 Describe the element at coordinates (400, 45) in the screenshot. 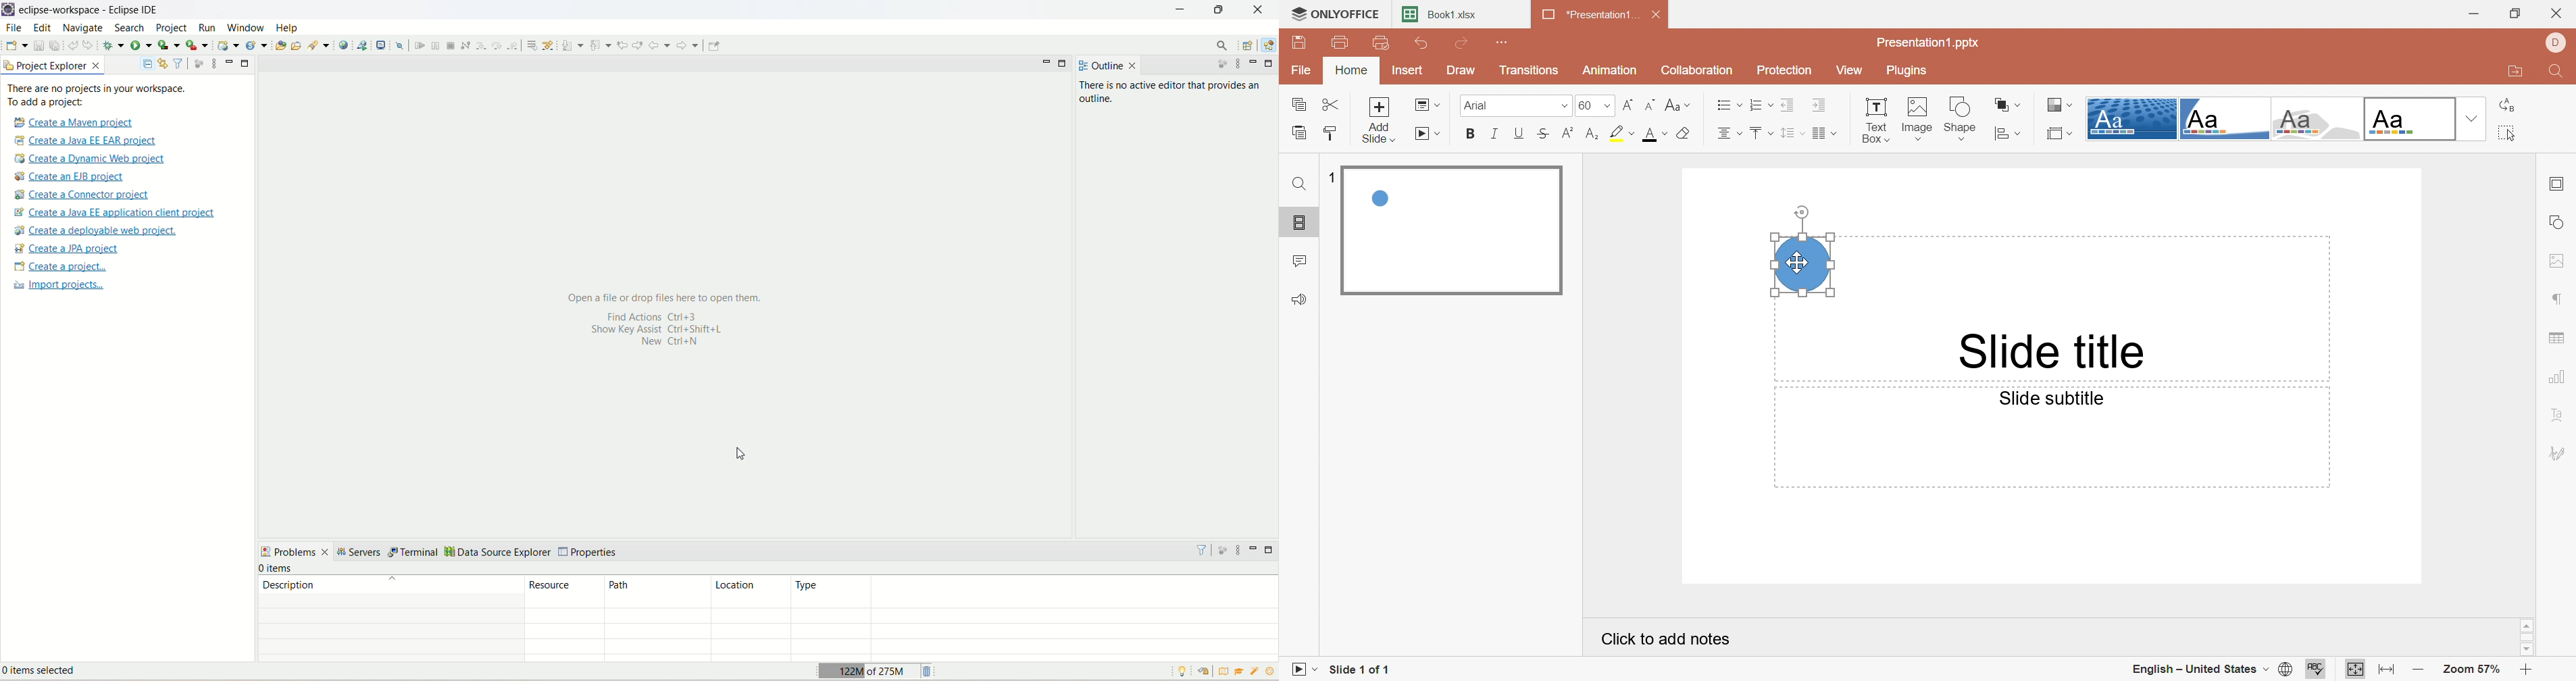

I see `skip all break points` at that location.